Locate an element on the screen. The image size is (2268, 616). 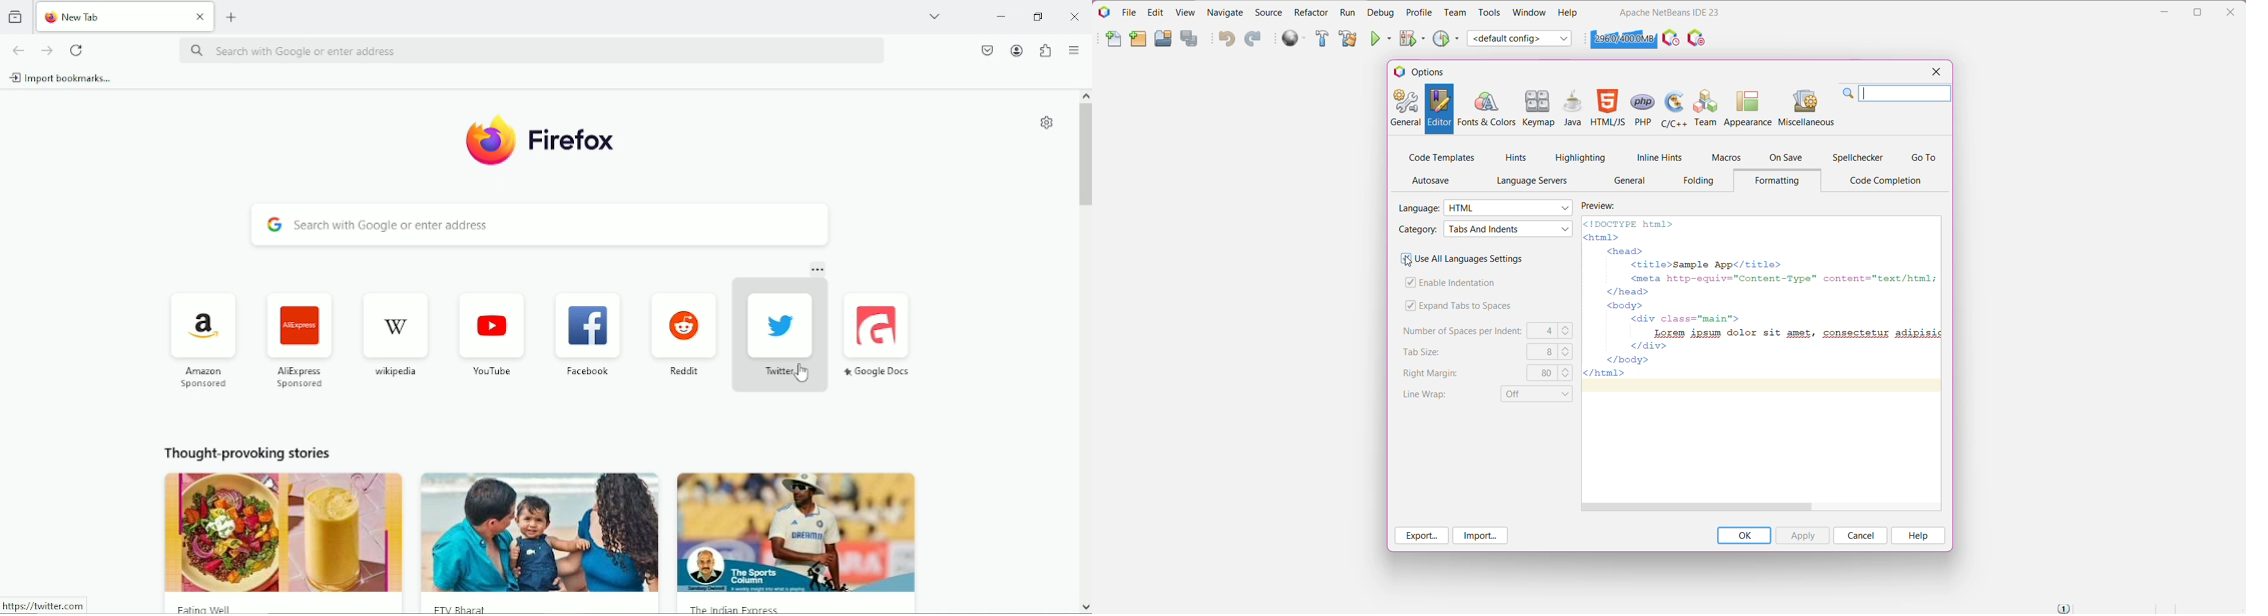
account is located at coordinates (1015, 50).